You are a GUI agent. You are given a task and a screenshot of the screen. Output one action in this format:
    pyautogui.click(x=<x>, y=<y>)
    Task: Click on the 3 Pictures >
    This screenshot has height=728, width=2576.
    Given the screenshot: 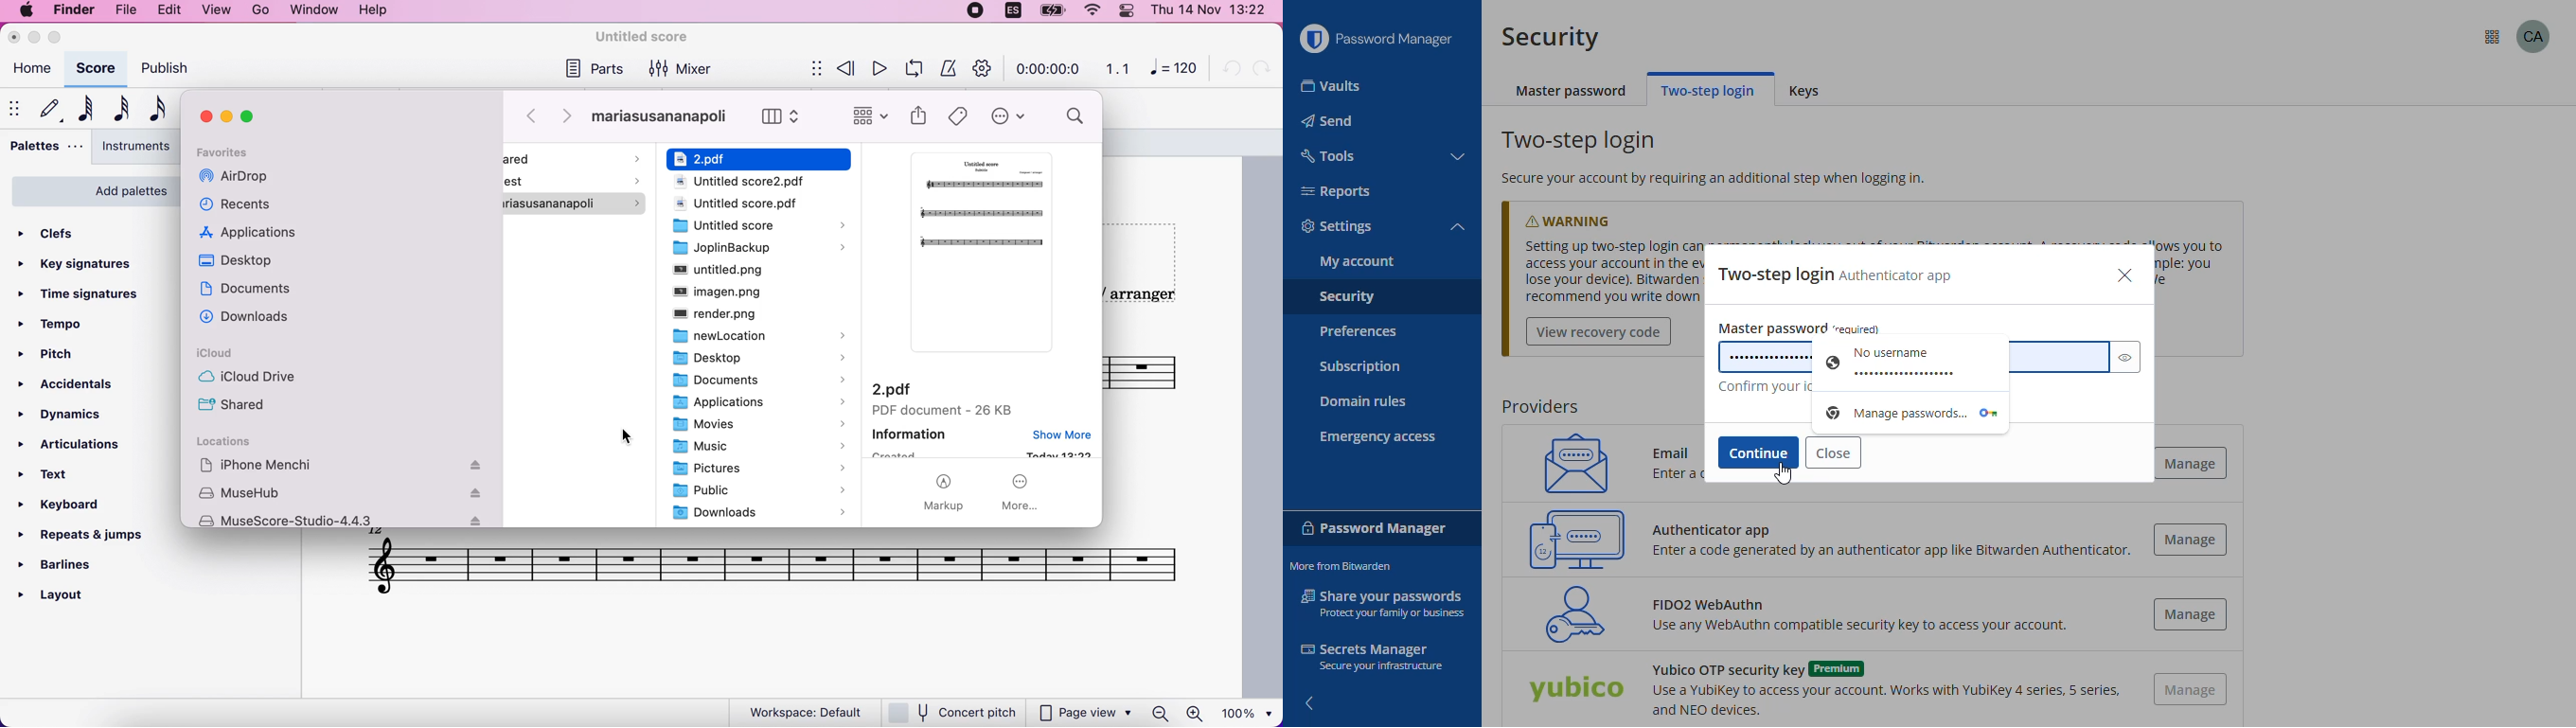 What is the action you would take?
    pyautogui.click(x=758, y=470)
    